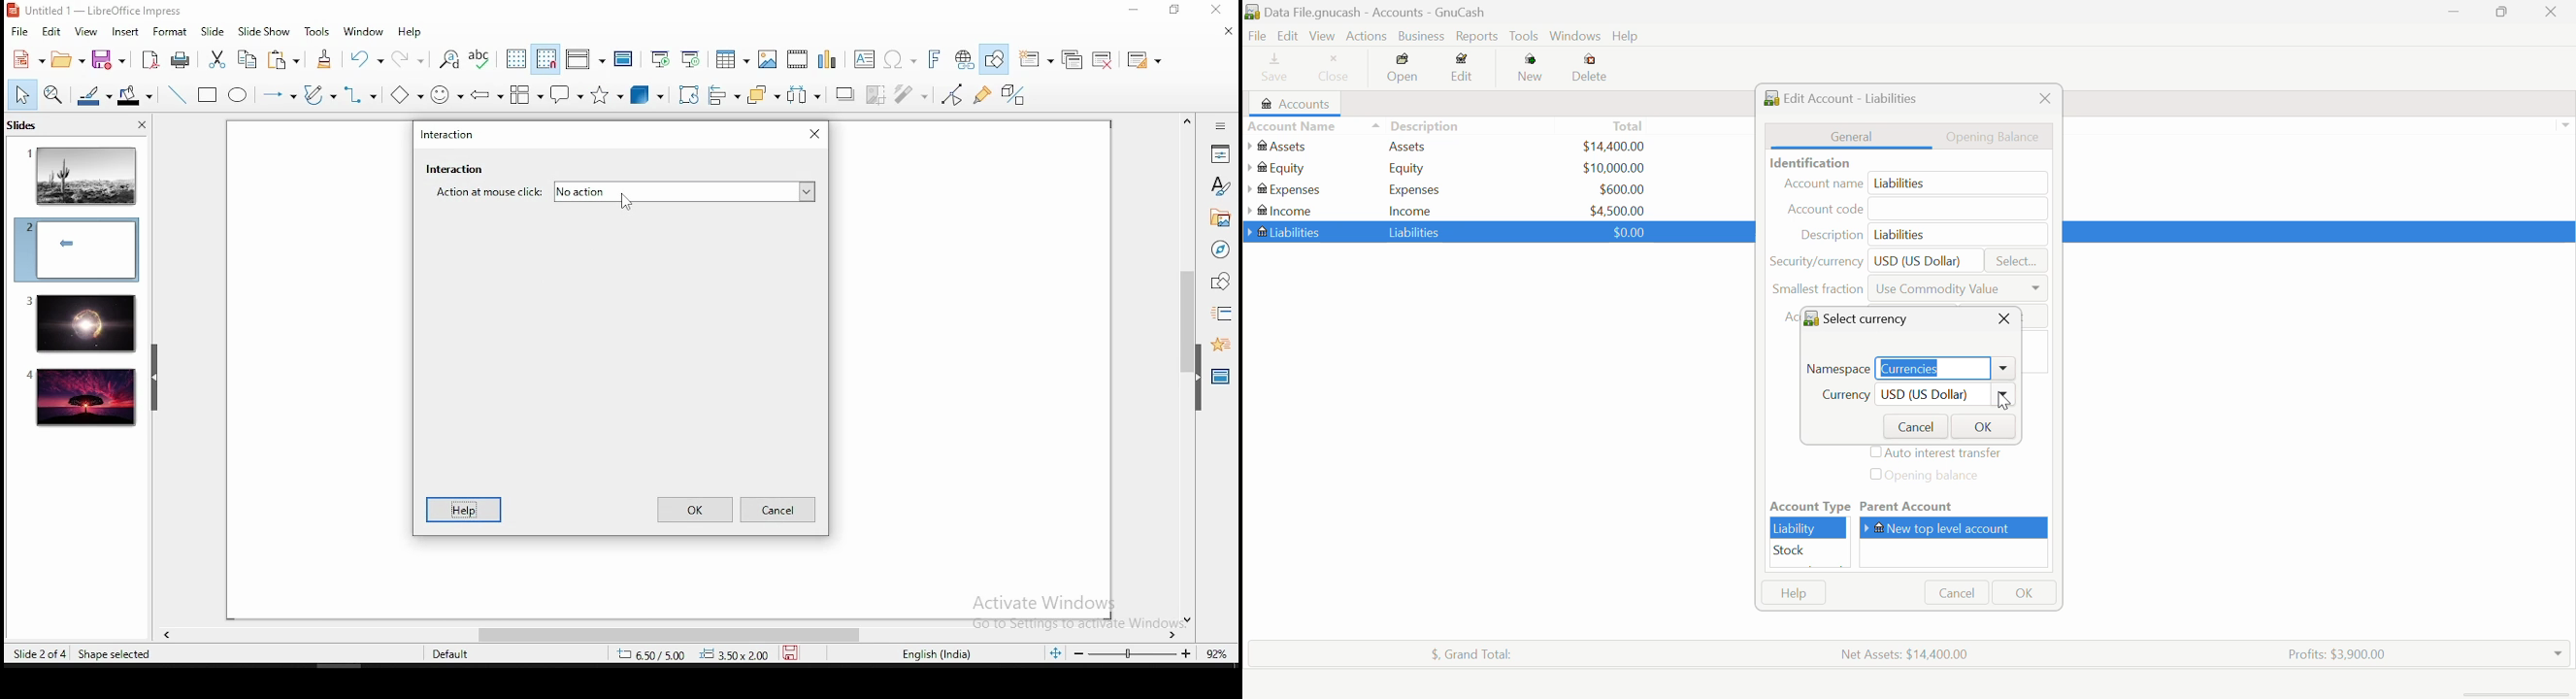 The image size is (2576, 700). I want to click on slide 2 of 4, so click(40, 654).